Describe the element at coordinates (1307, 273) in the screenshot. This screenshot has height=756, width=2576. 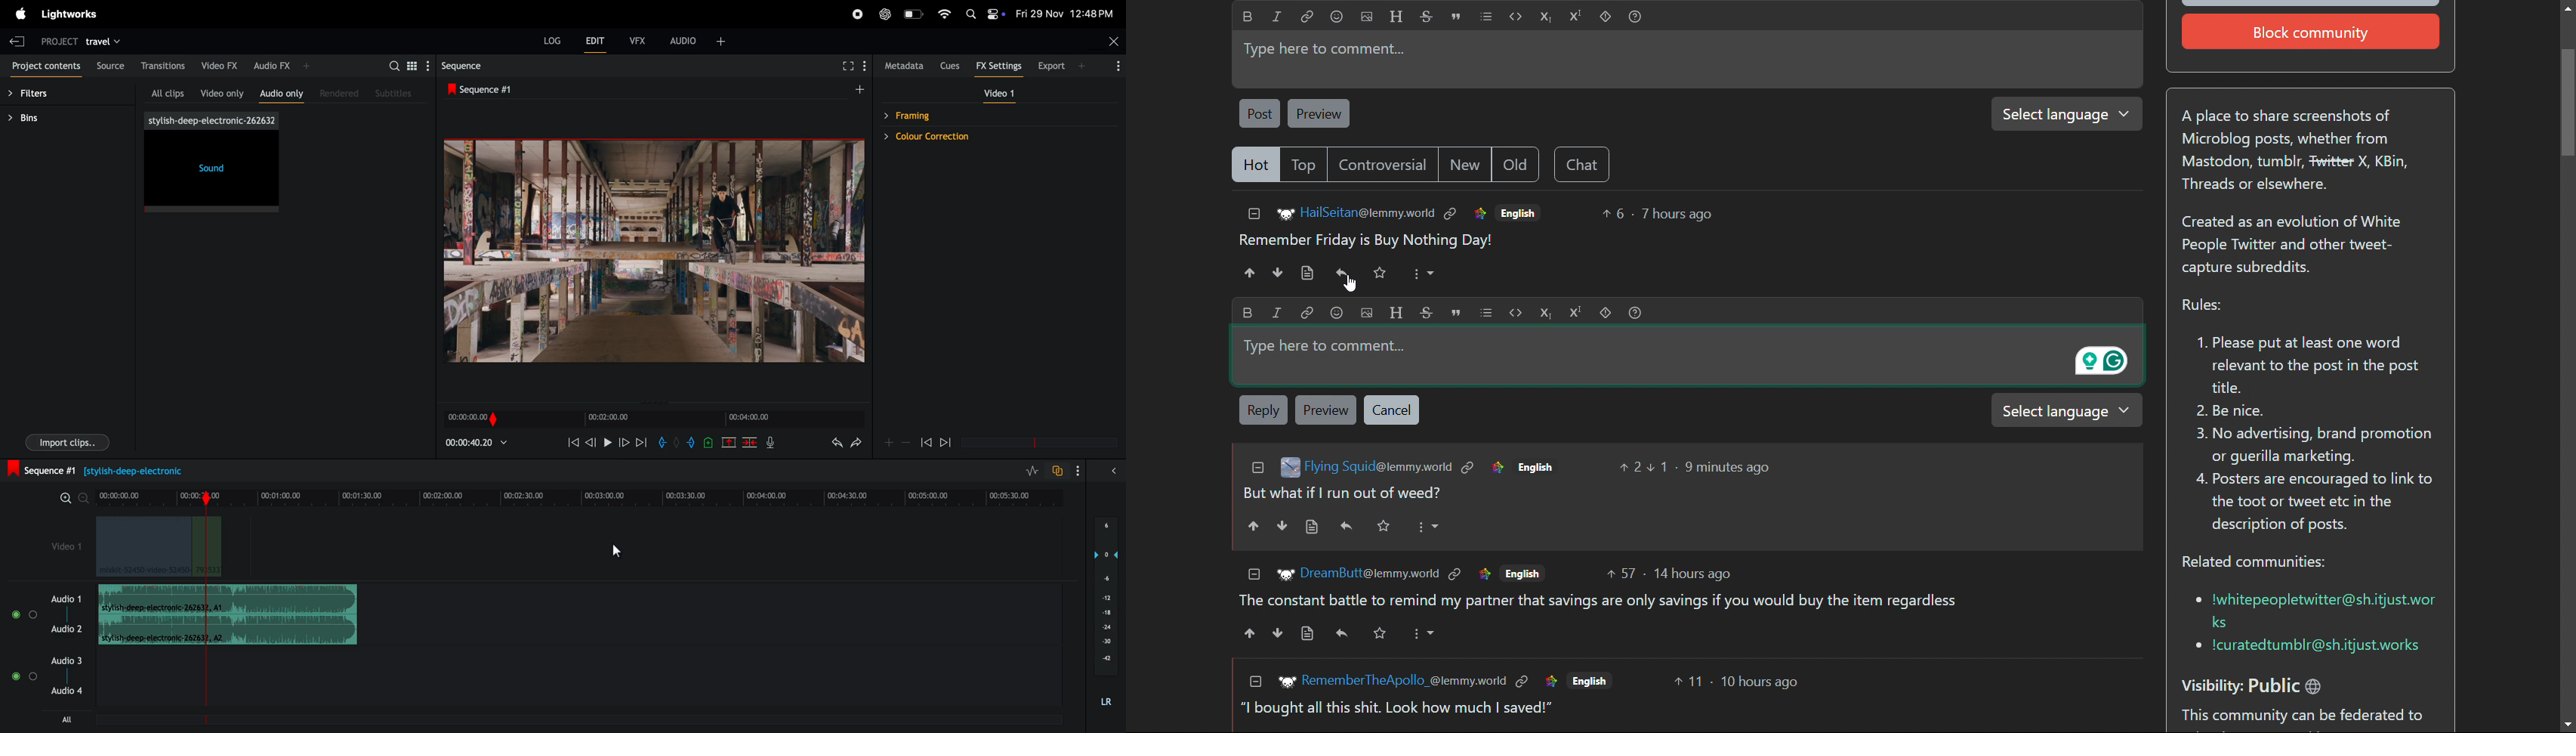
I see `view source` at that location.